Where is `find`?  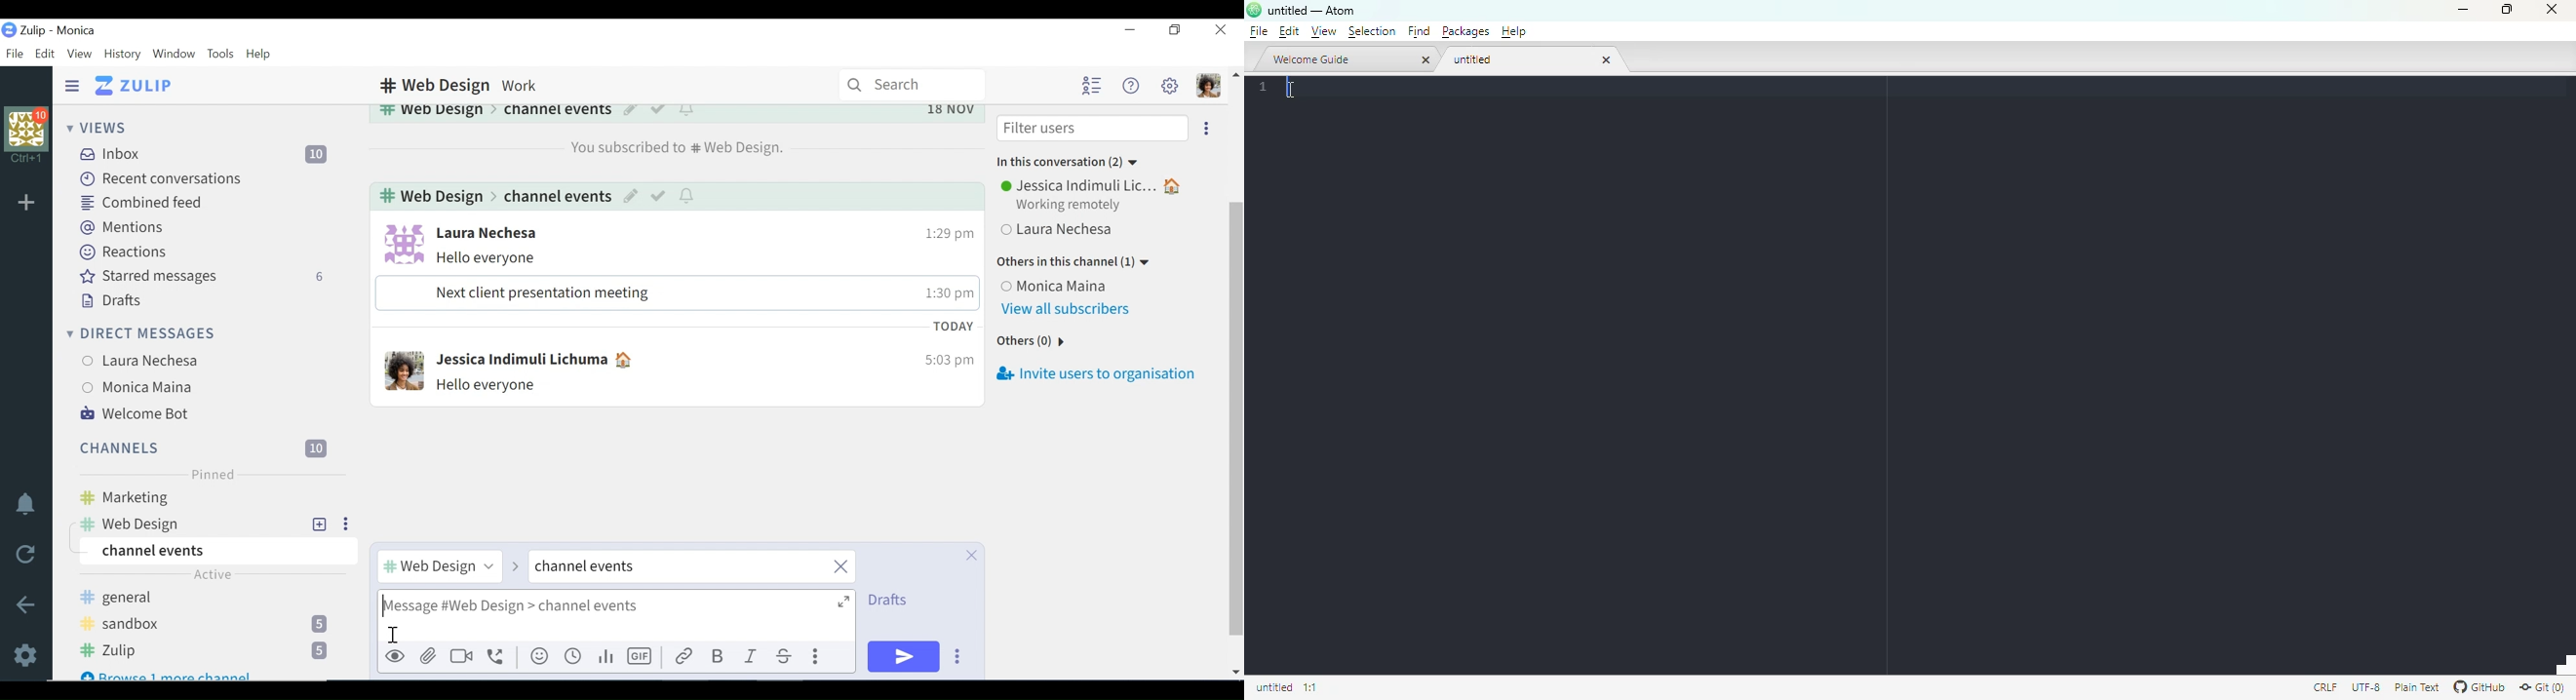
find is located at coordinates (1419, 31).